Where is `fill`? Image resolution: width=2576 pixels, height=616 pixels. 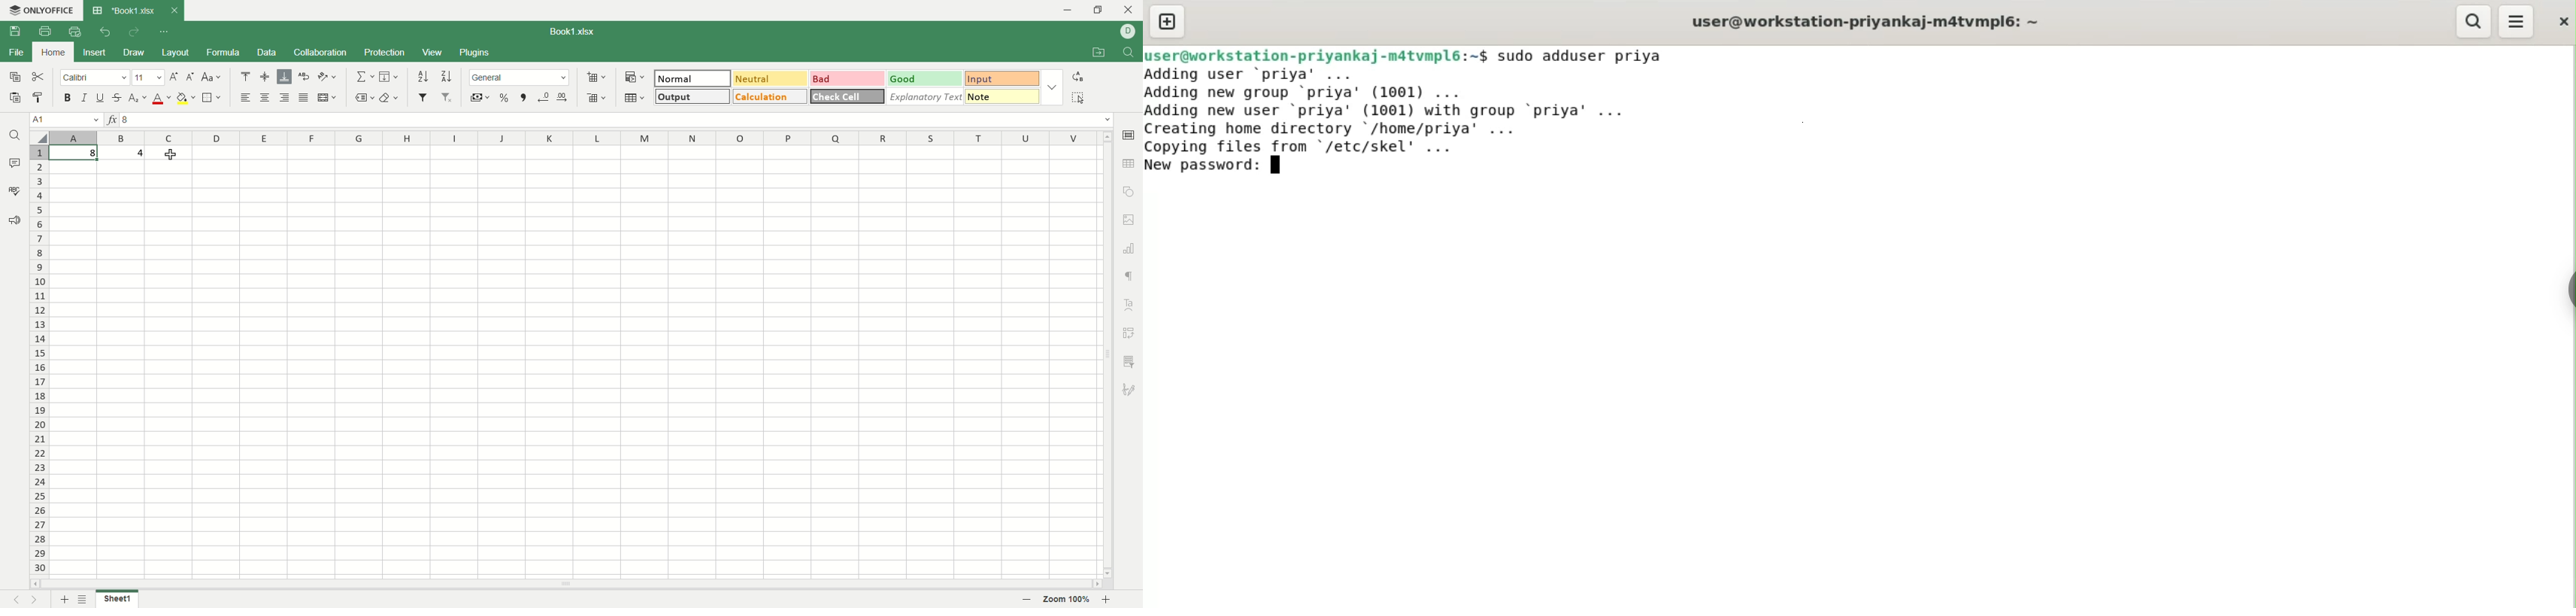 fill is located at coordinates (390, 76).